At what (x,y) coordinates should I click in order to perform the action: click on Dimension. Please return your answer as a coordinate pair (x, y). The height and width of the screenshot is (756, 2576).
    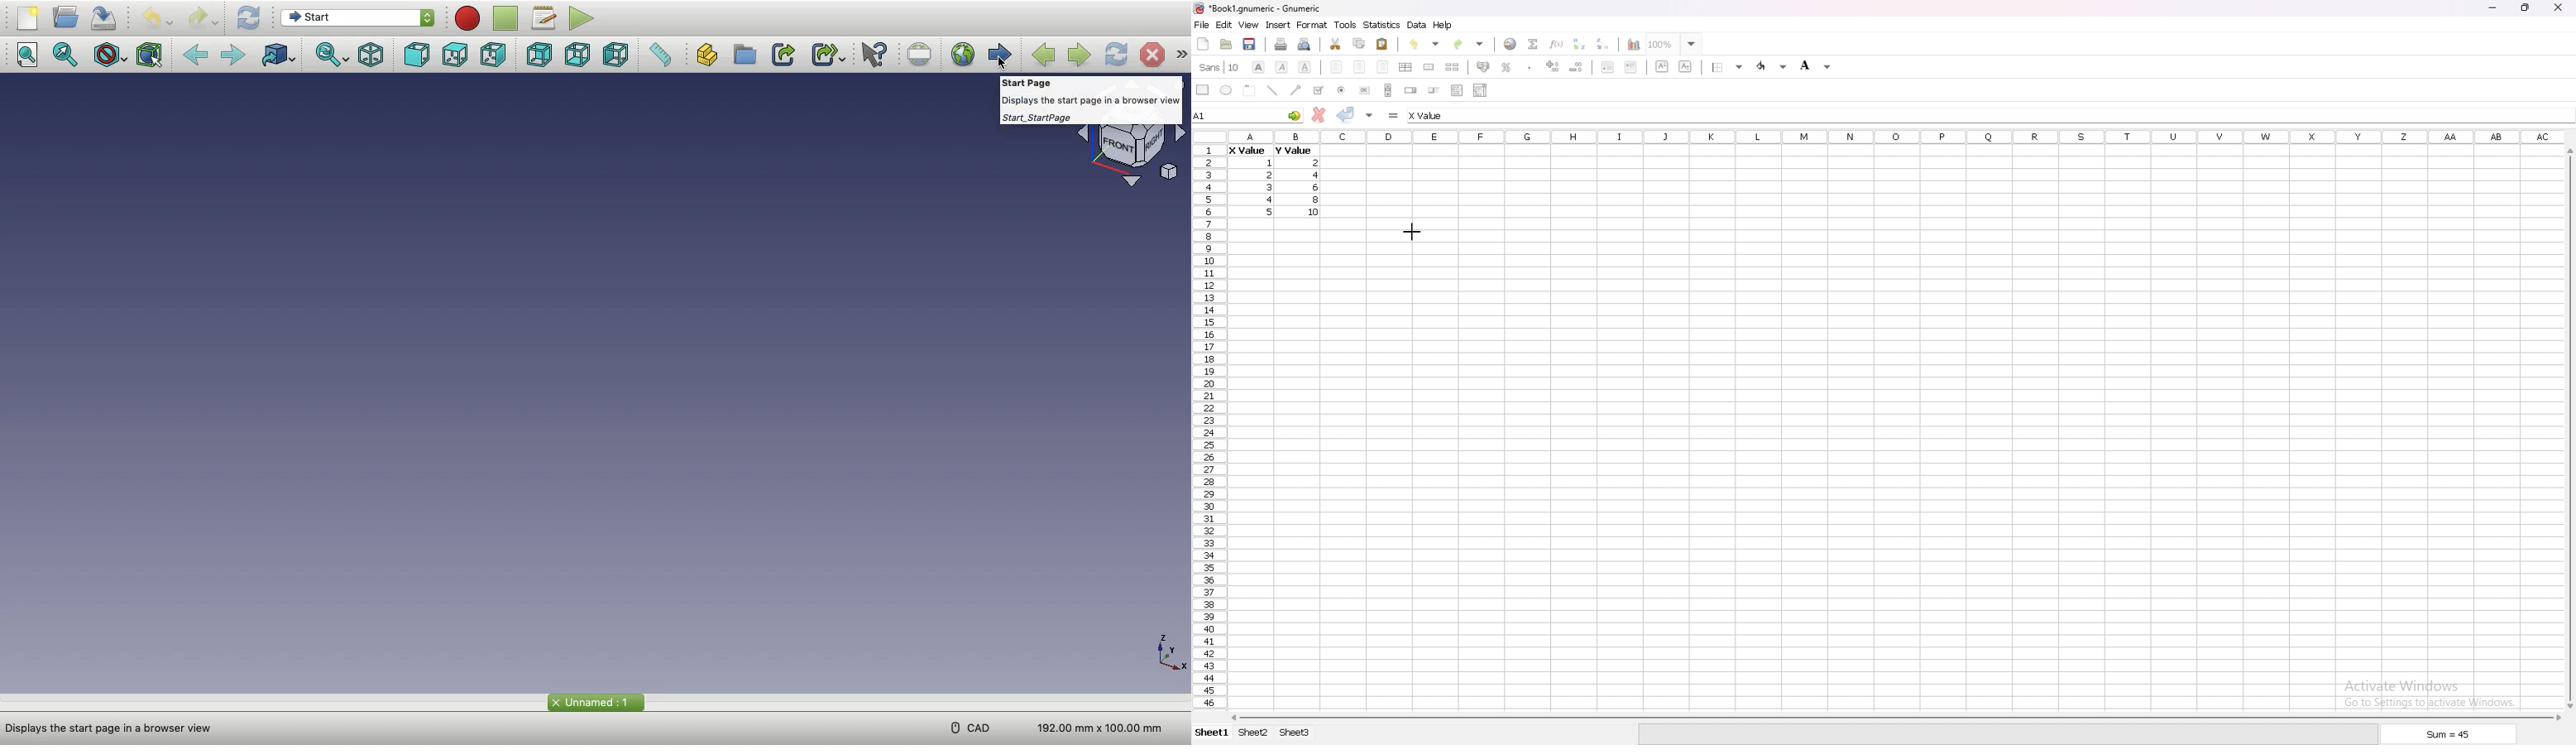
    Looking at the image, I should click on (1102, 727).